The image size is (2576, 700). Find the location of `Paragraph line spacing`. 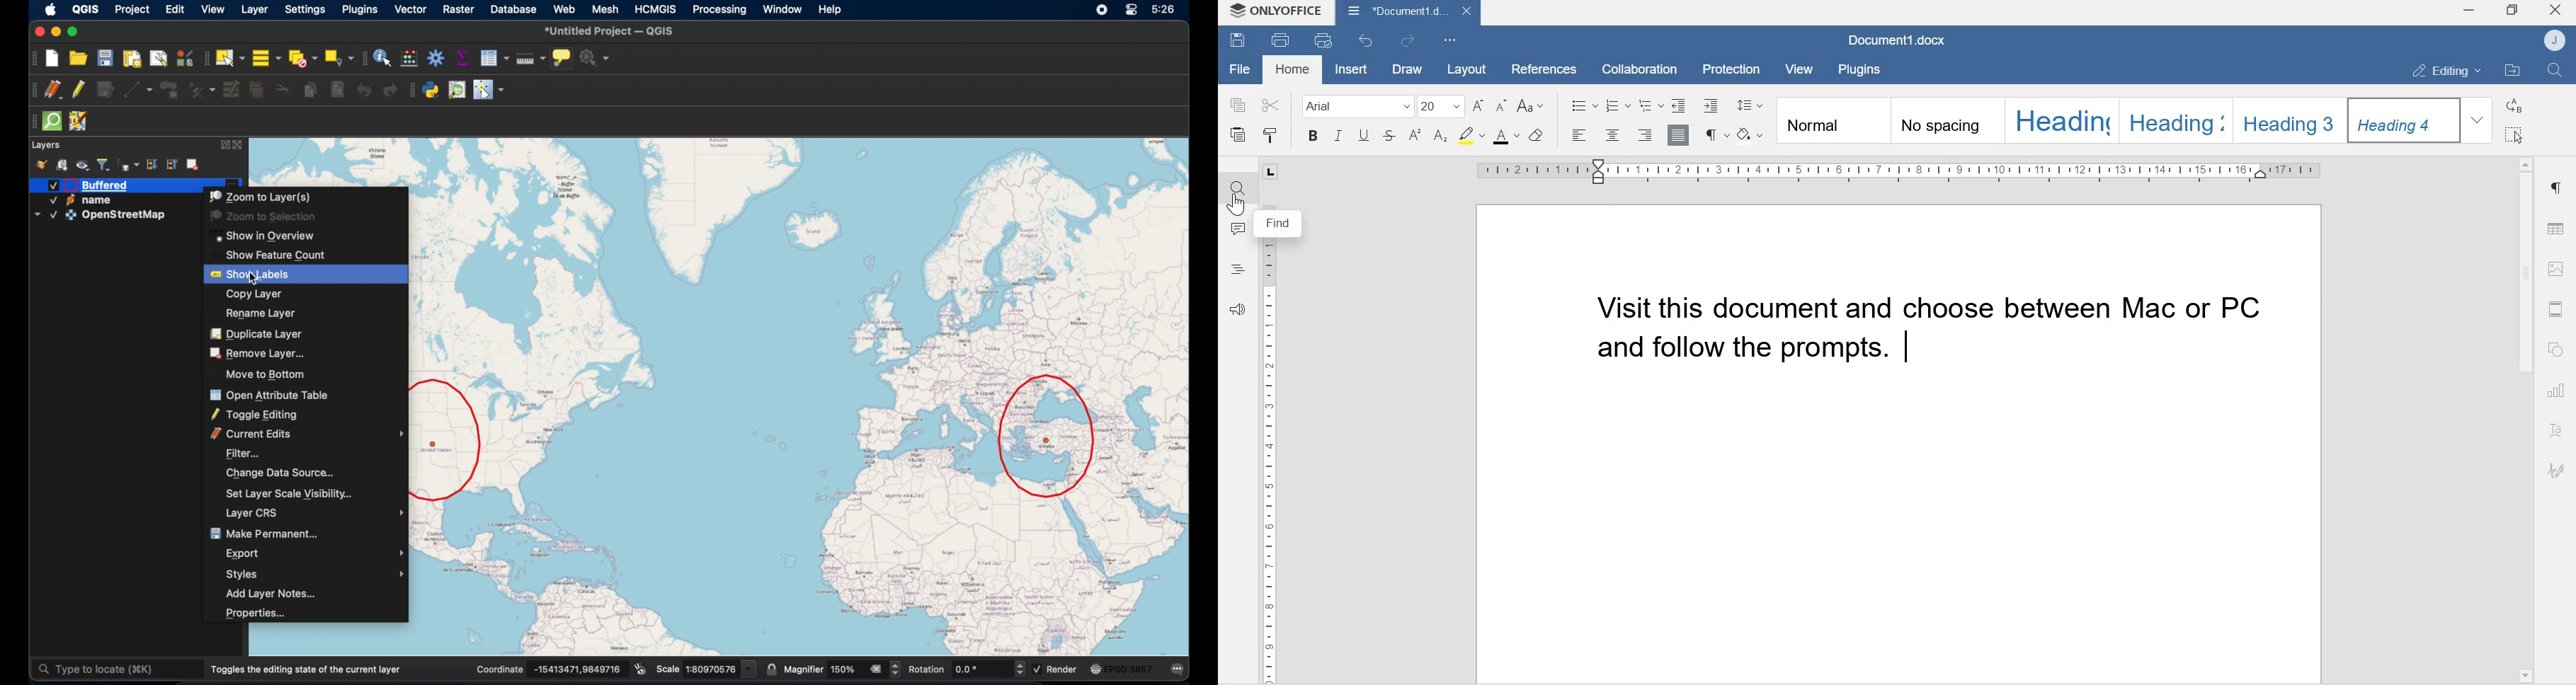

Paragraph line spacing is located at coordinates (1750, 103).